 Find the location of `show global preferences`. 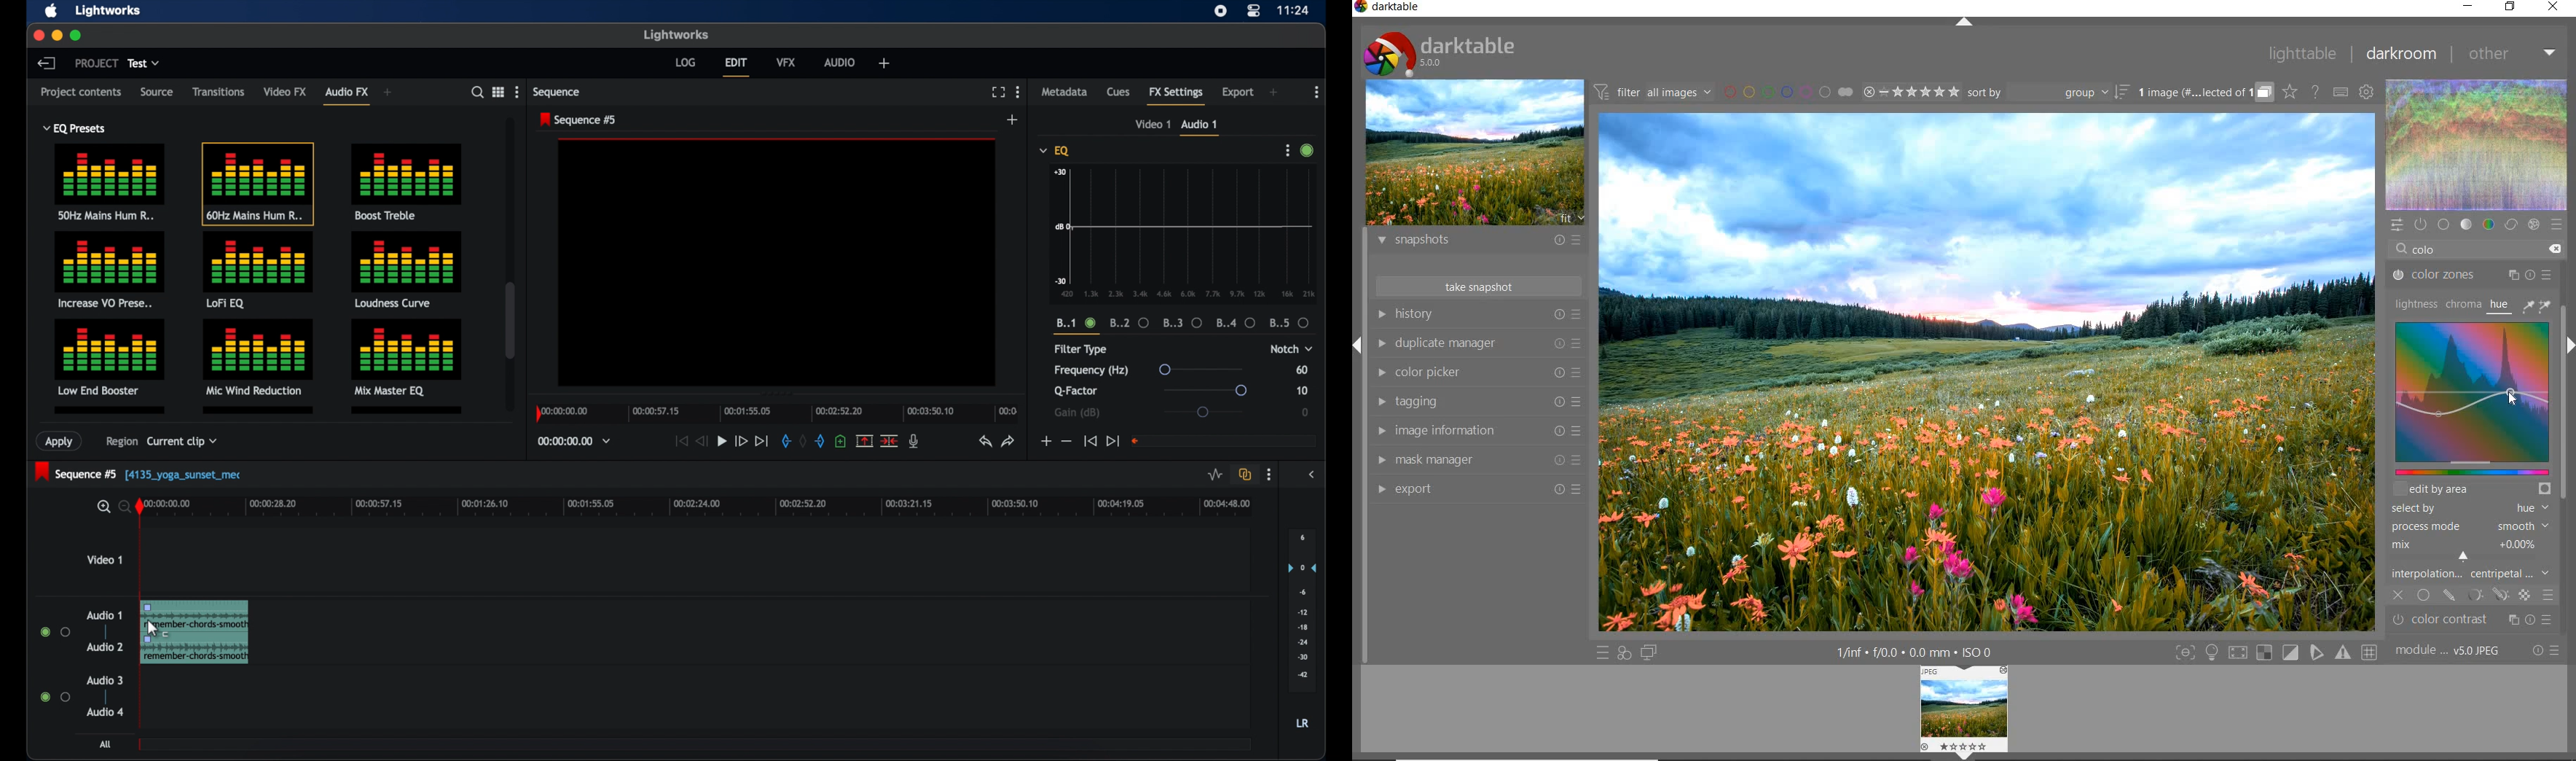

show global preferences is located at coordinates (2365, 92).